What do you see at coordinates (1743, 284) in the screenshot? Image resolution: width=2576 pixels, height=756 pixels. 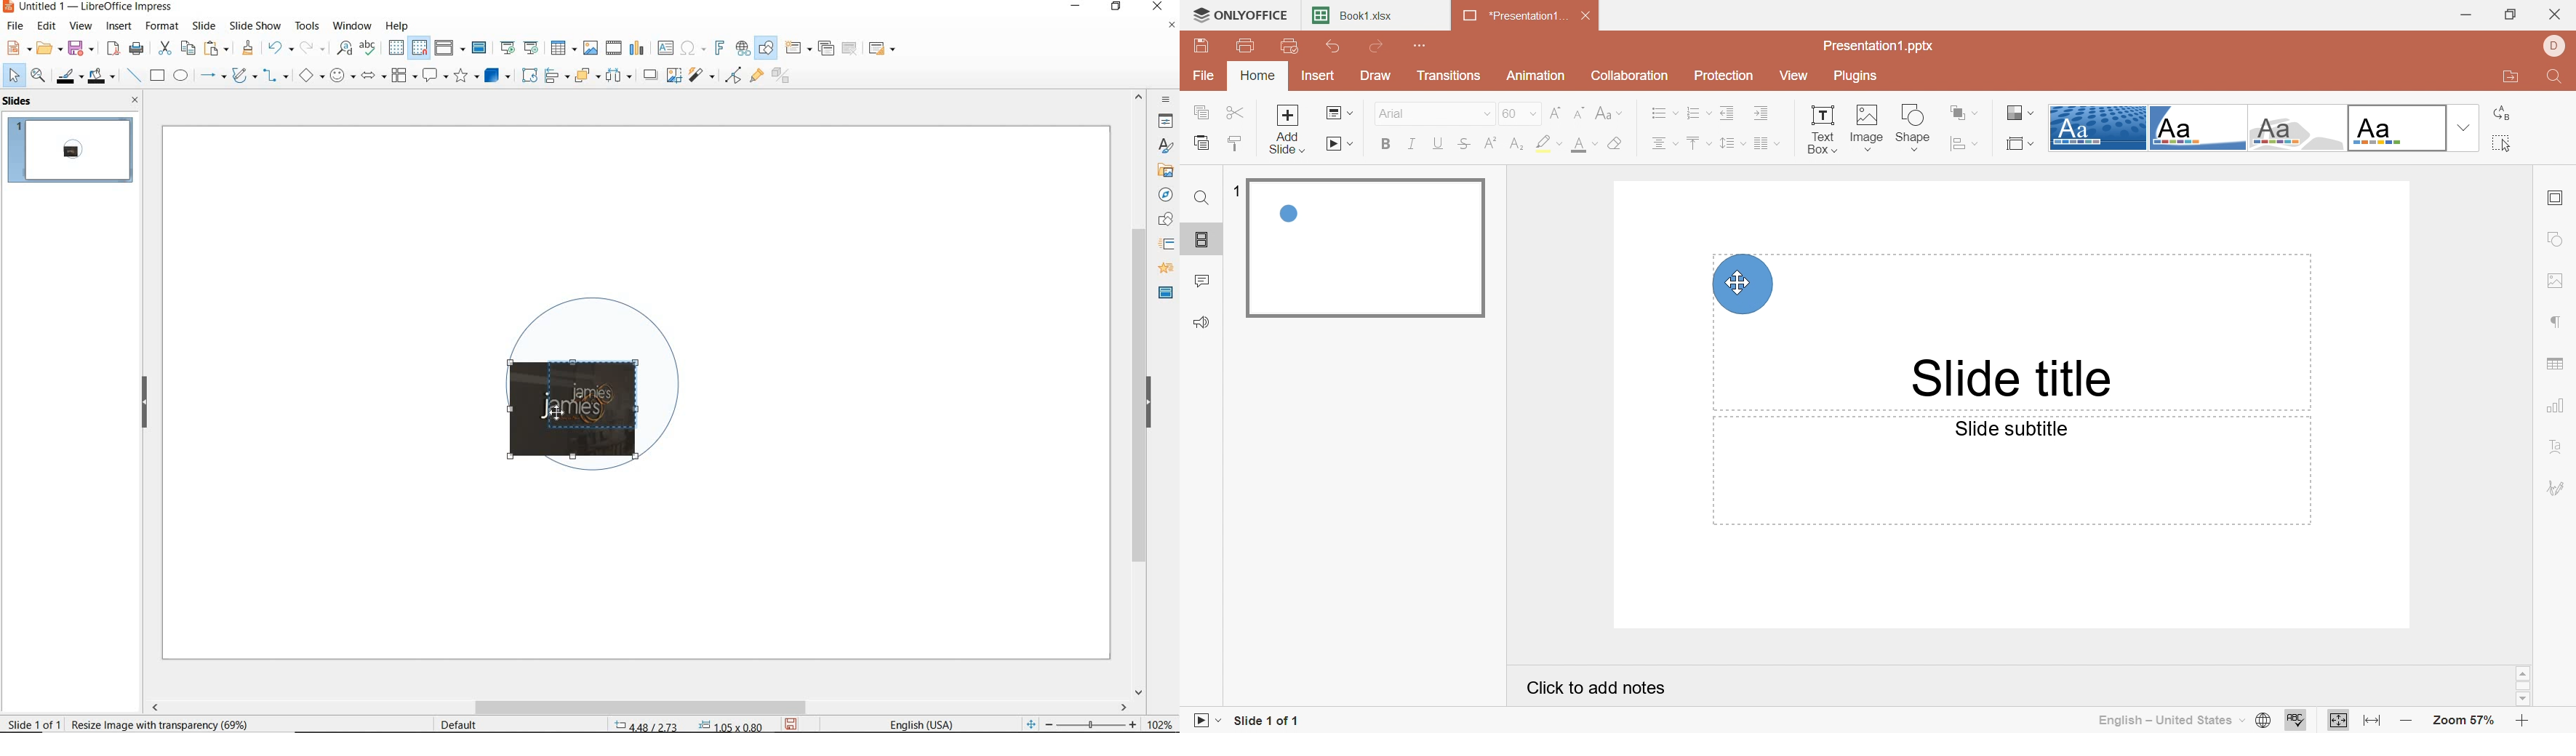 I see `Shape` at bounding box center [1743, 284].